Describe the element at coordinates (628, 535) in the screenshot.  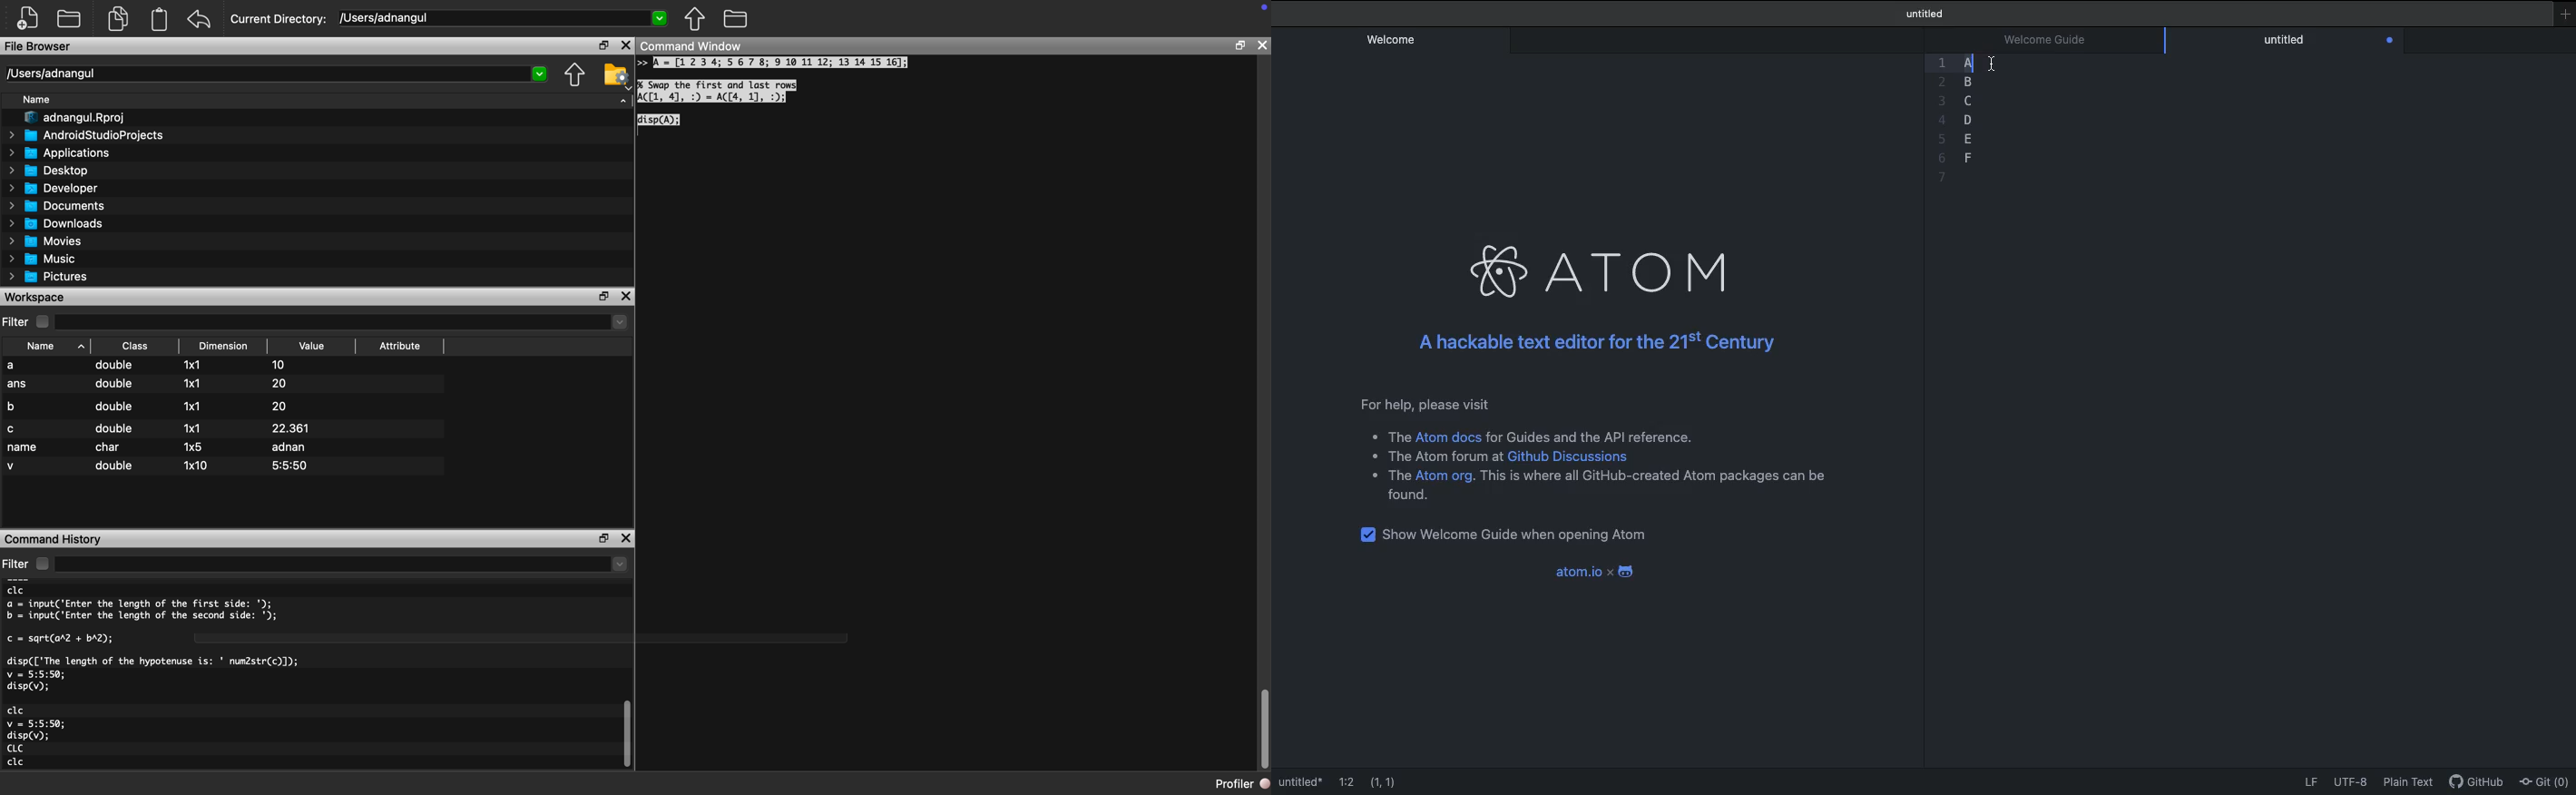
I see `Close` at that location.